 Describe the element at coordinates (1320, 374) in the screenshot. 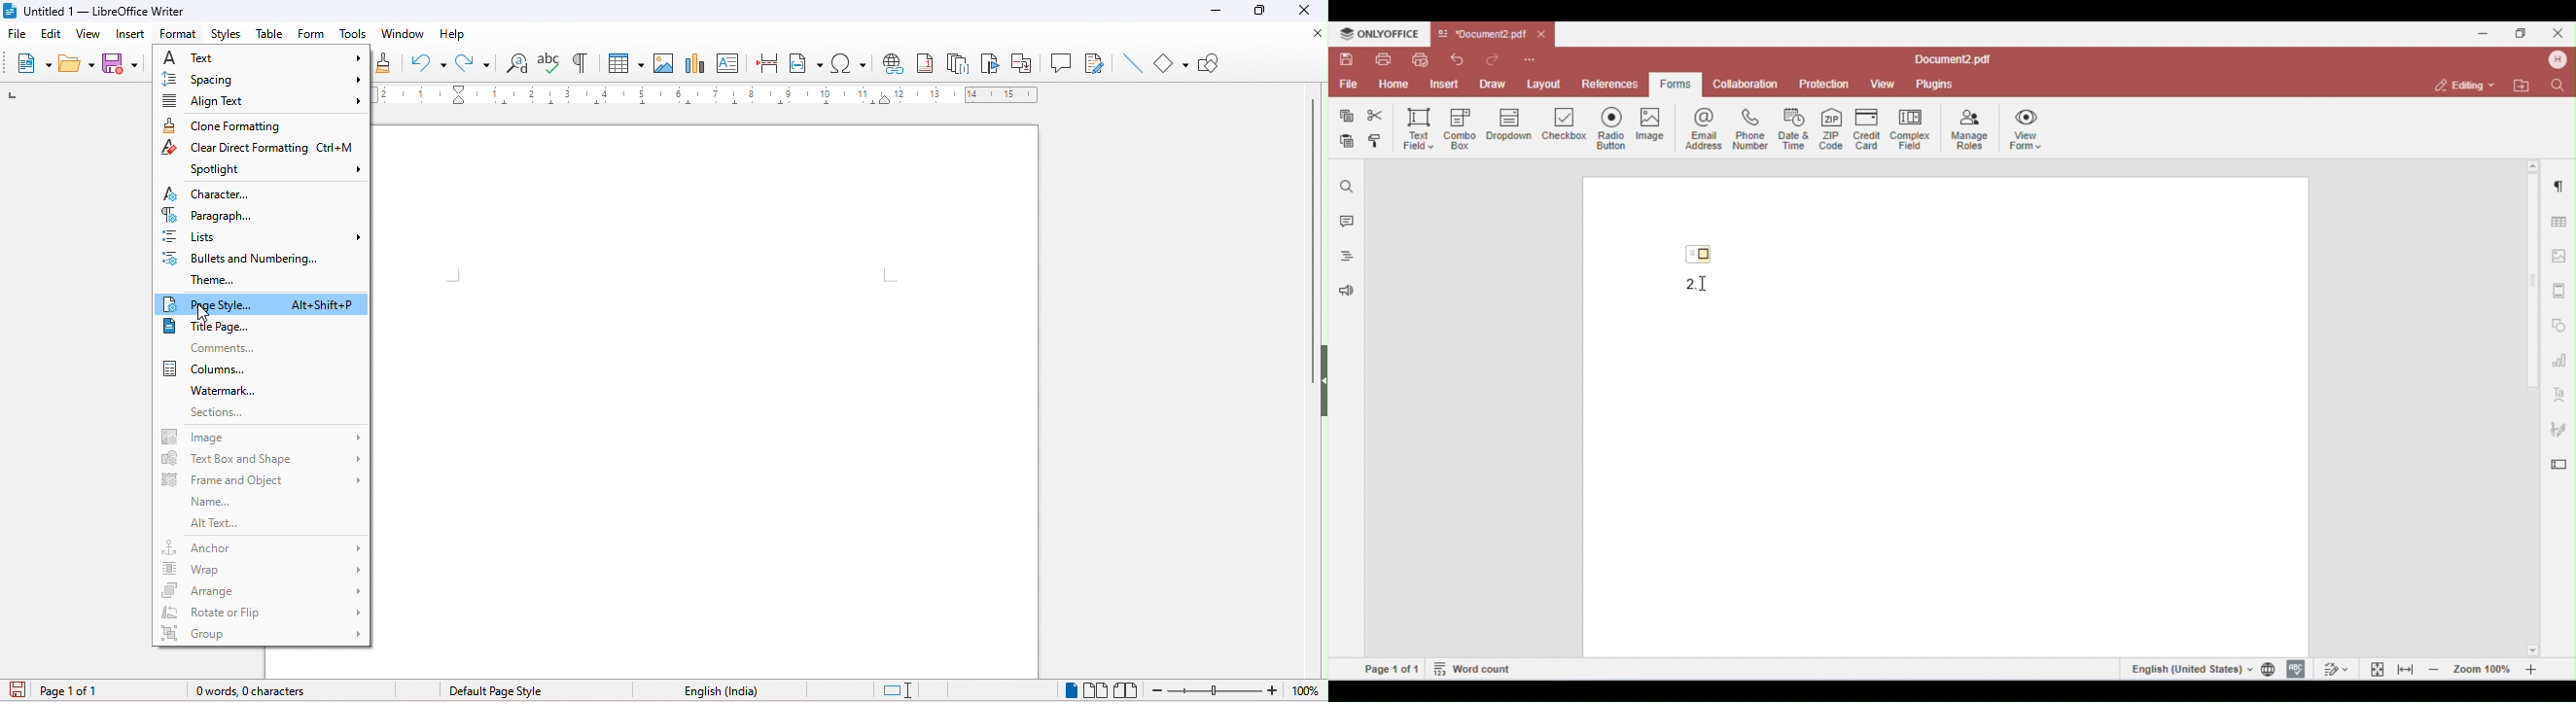

I see `height` at that location.